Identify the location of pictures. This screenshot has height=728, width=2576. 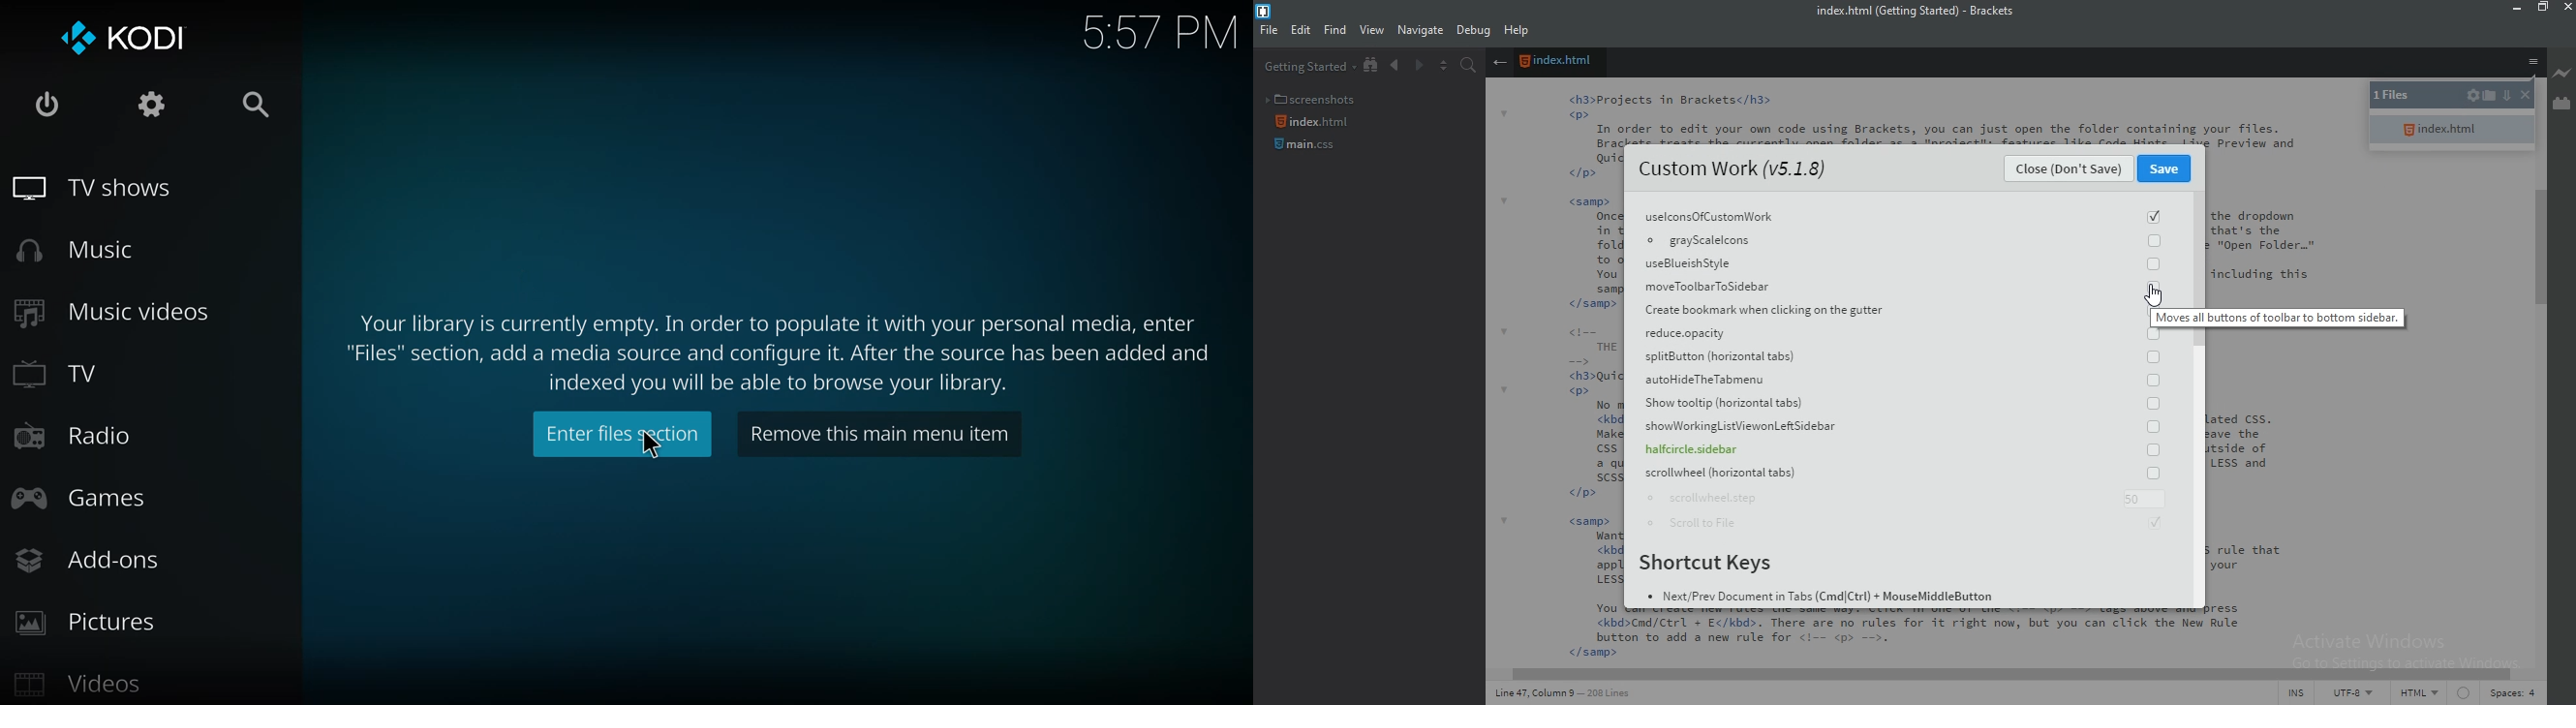
(89, 620).